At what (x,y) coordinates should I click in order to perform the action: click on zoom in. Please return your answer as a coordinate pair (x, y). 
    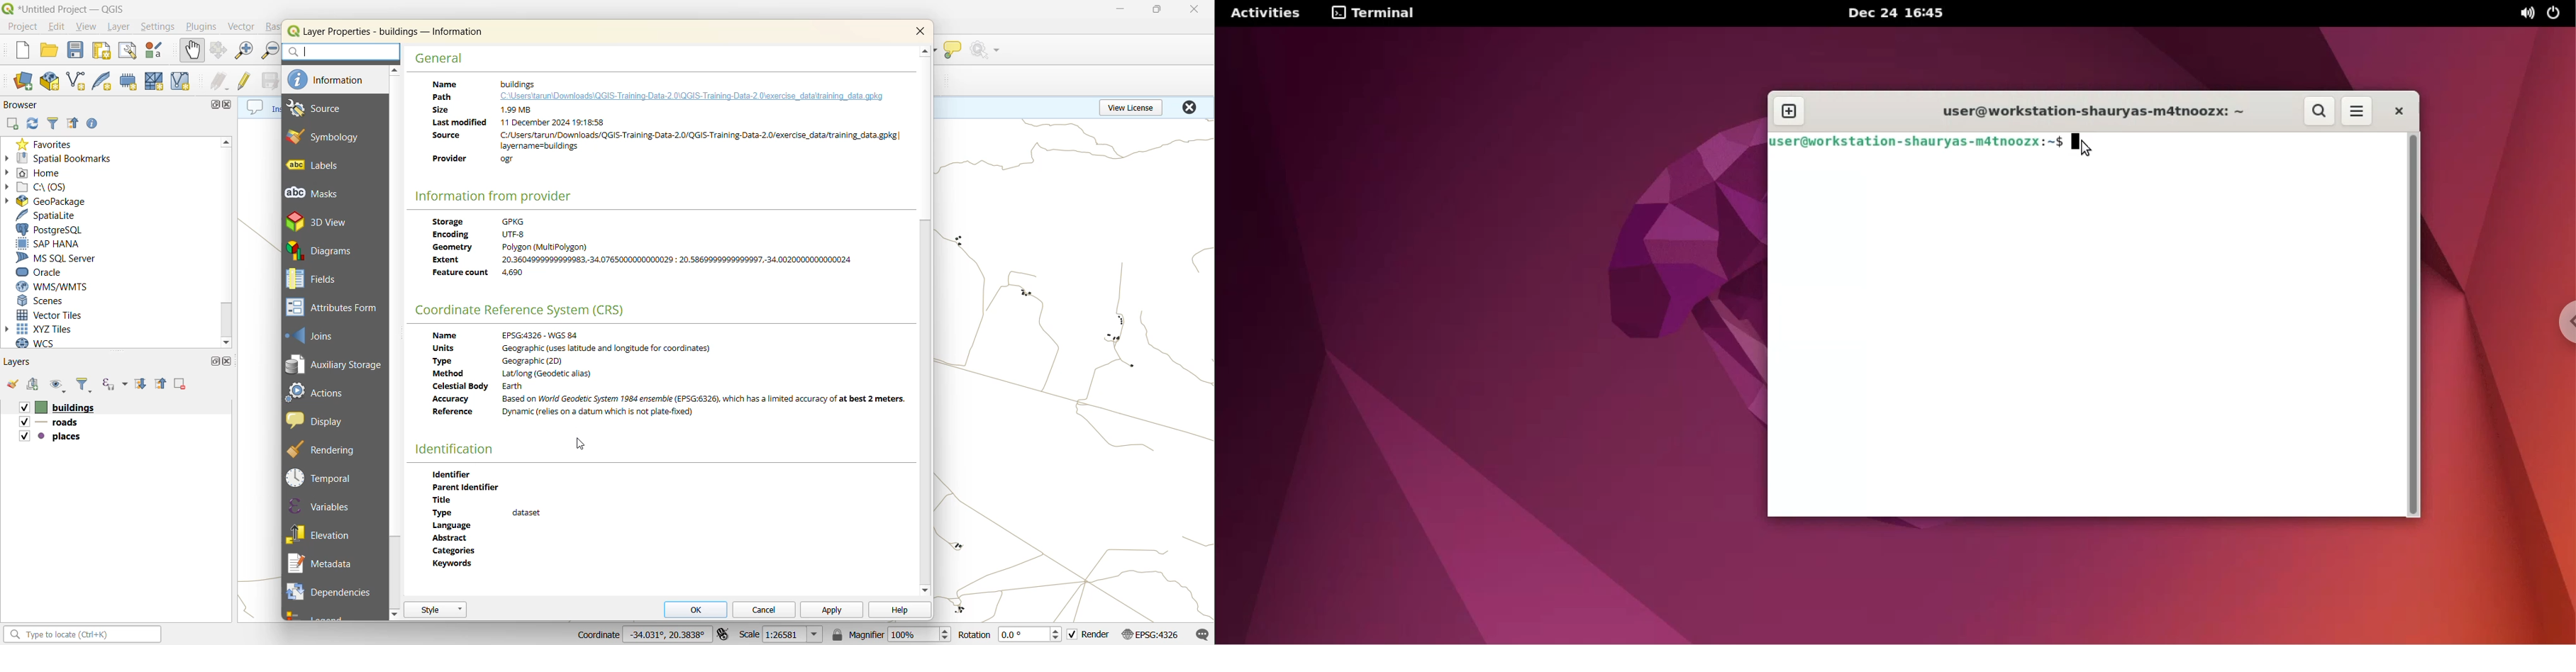
    Looking at the image, I should click on (246, 51).